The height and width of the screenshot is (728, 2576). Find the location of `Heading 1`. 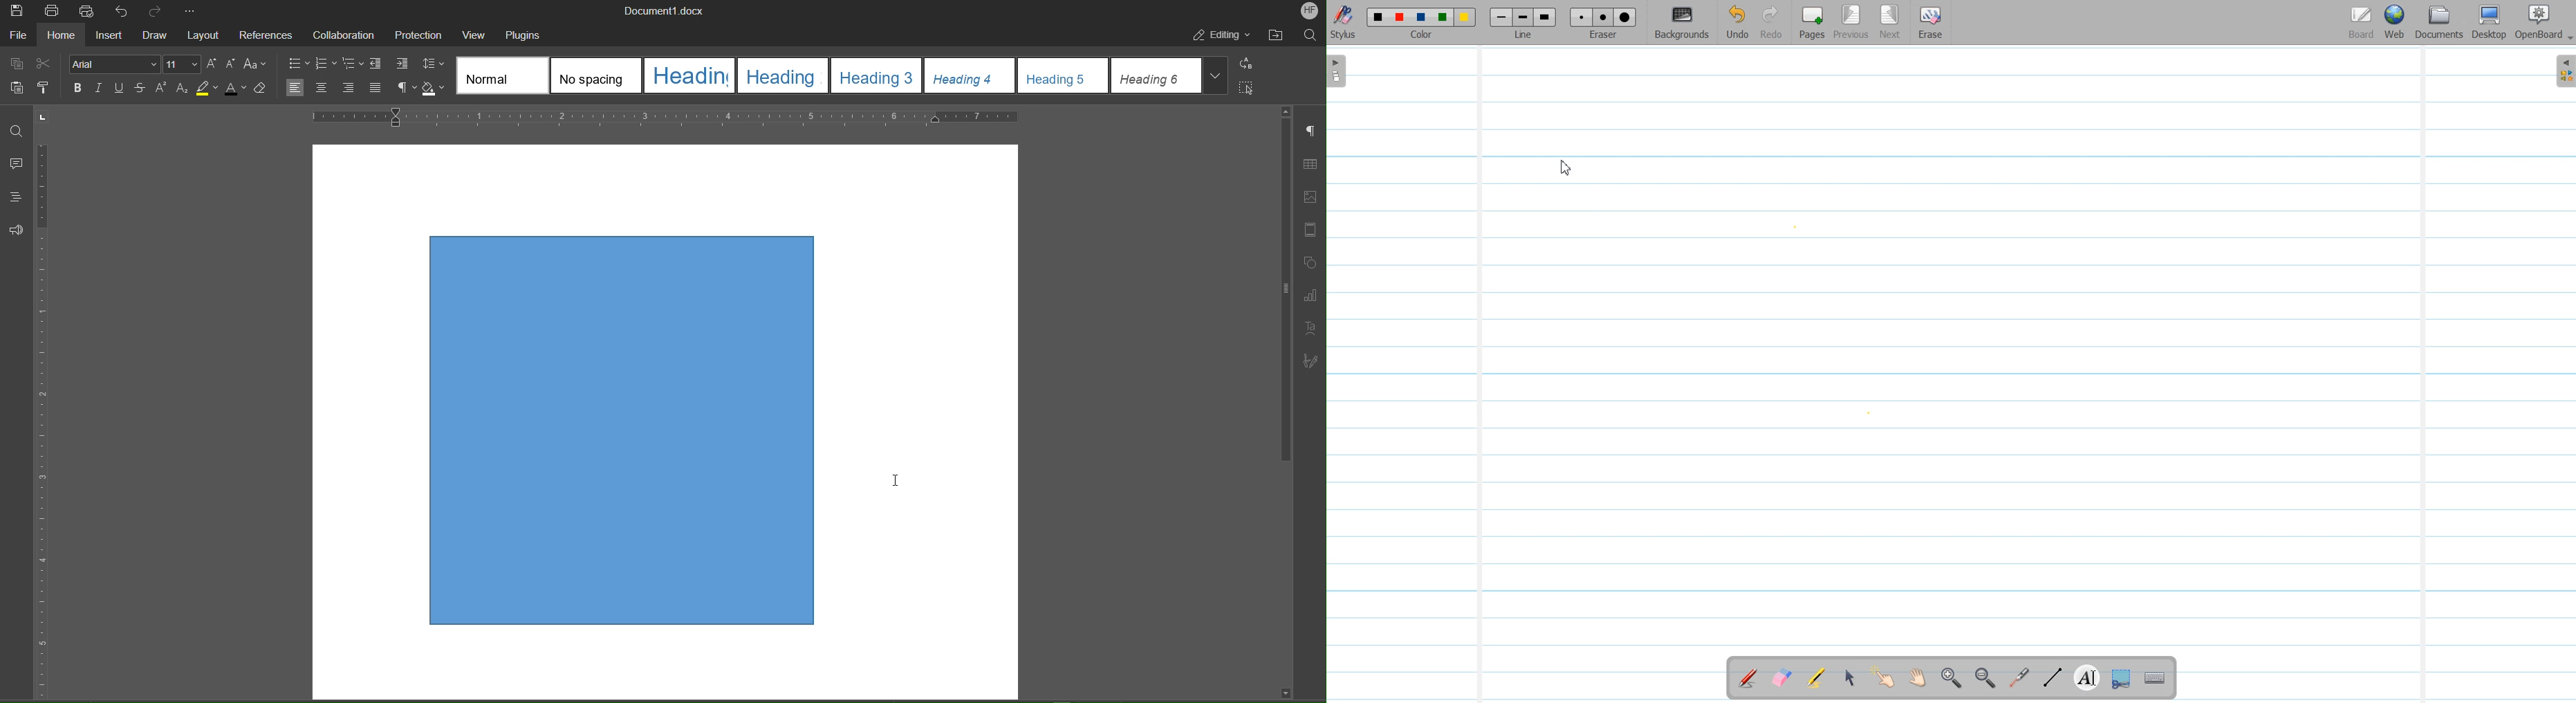

Heading 1 is located at coordinates (689, 74).